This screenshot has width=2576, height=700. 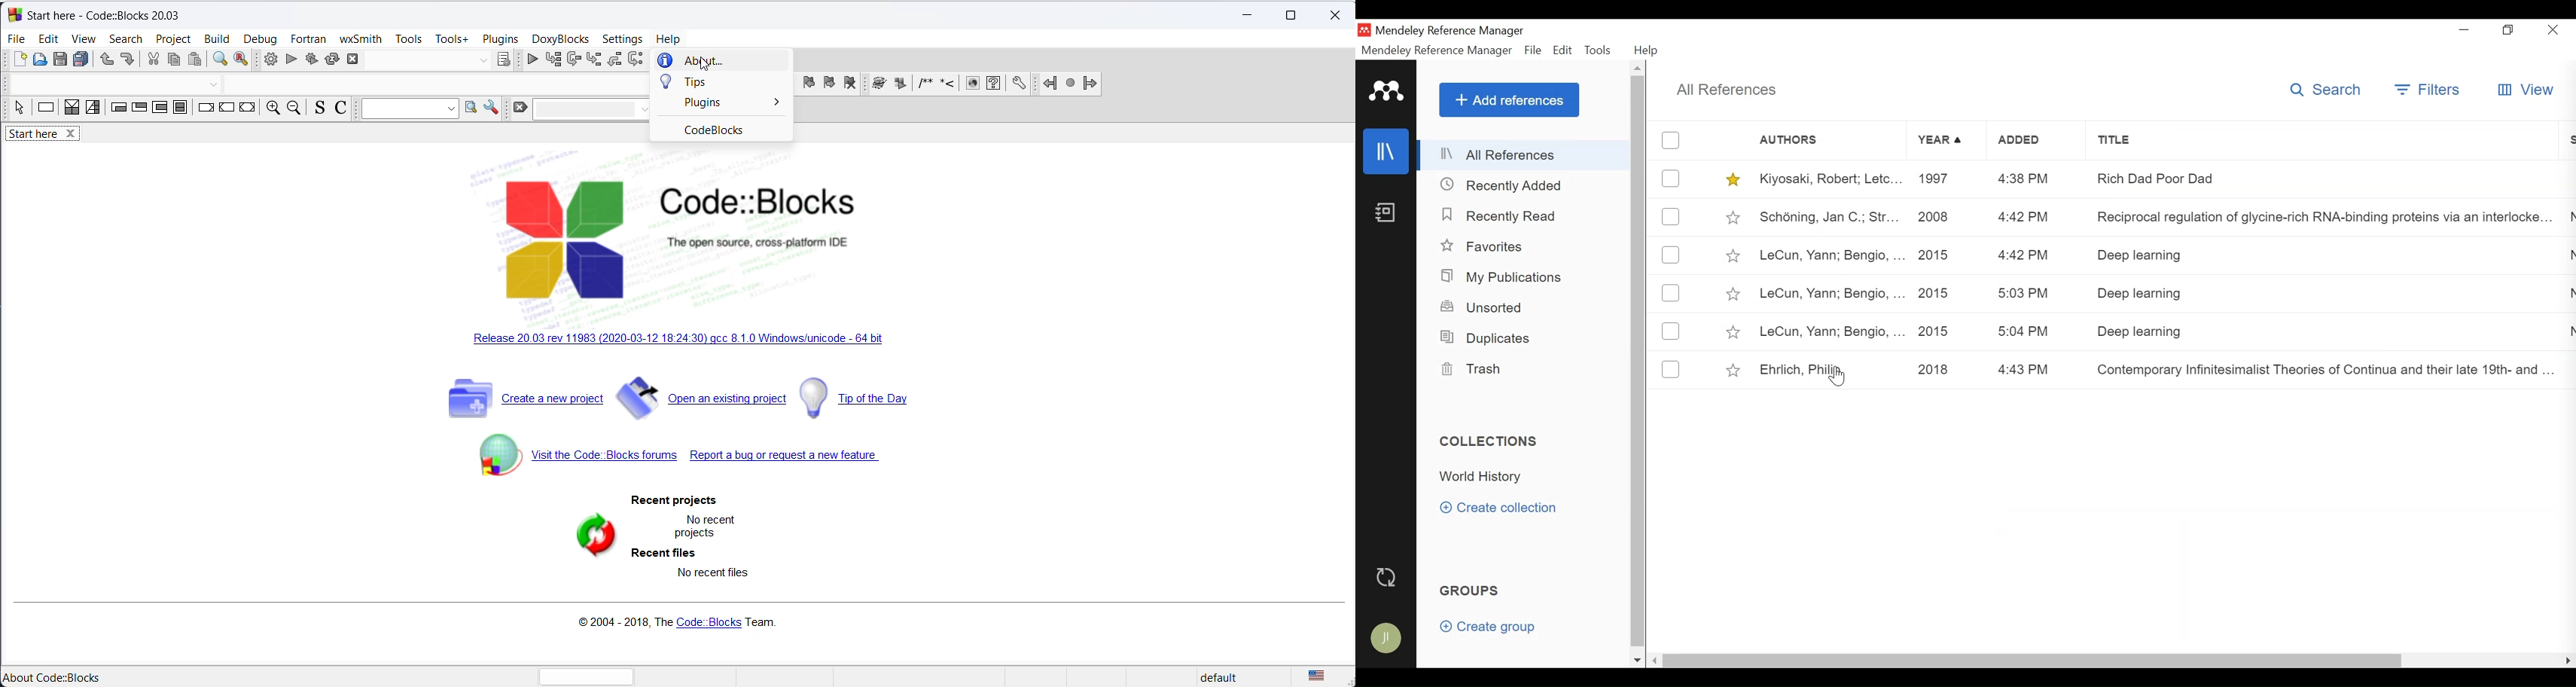 What do you see at coordinates (1731, 217) in the screenshot?
I see `(un)select favorite` at bounding box center [1731, 217].